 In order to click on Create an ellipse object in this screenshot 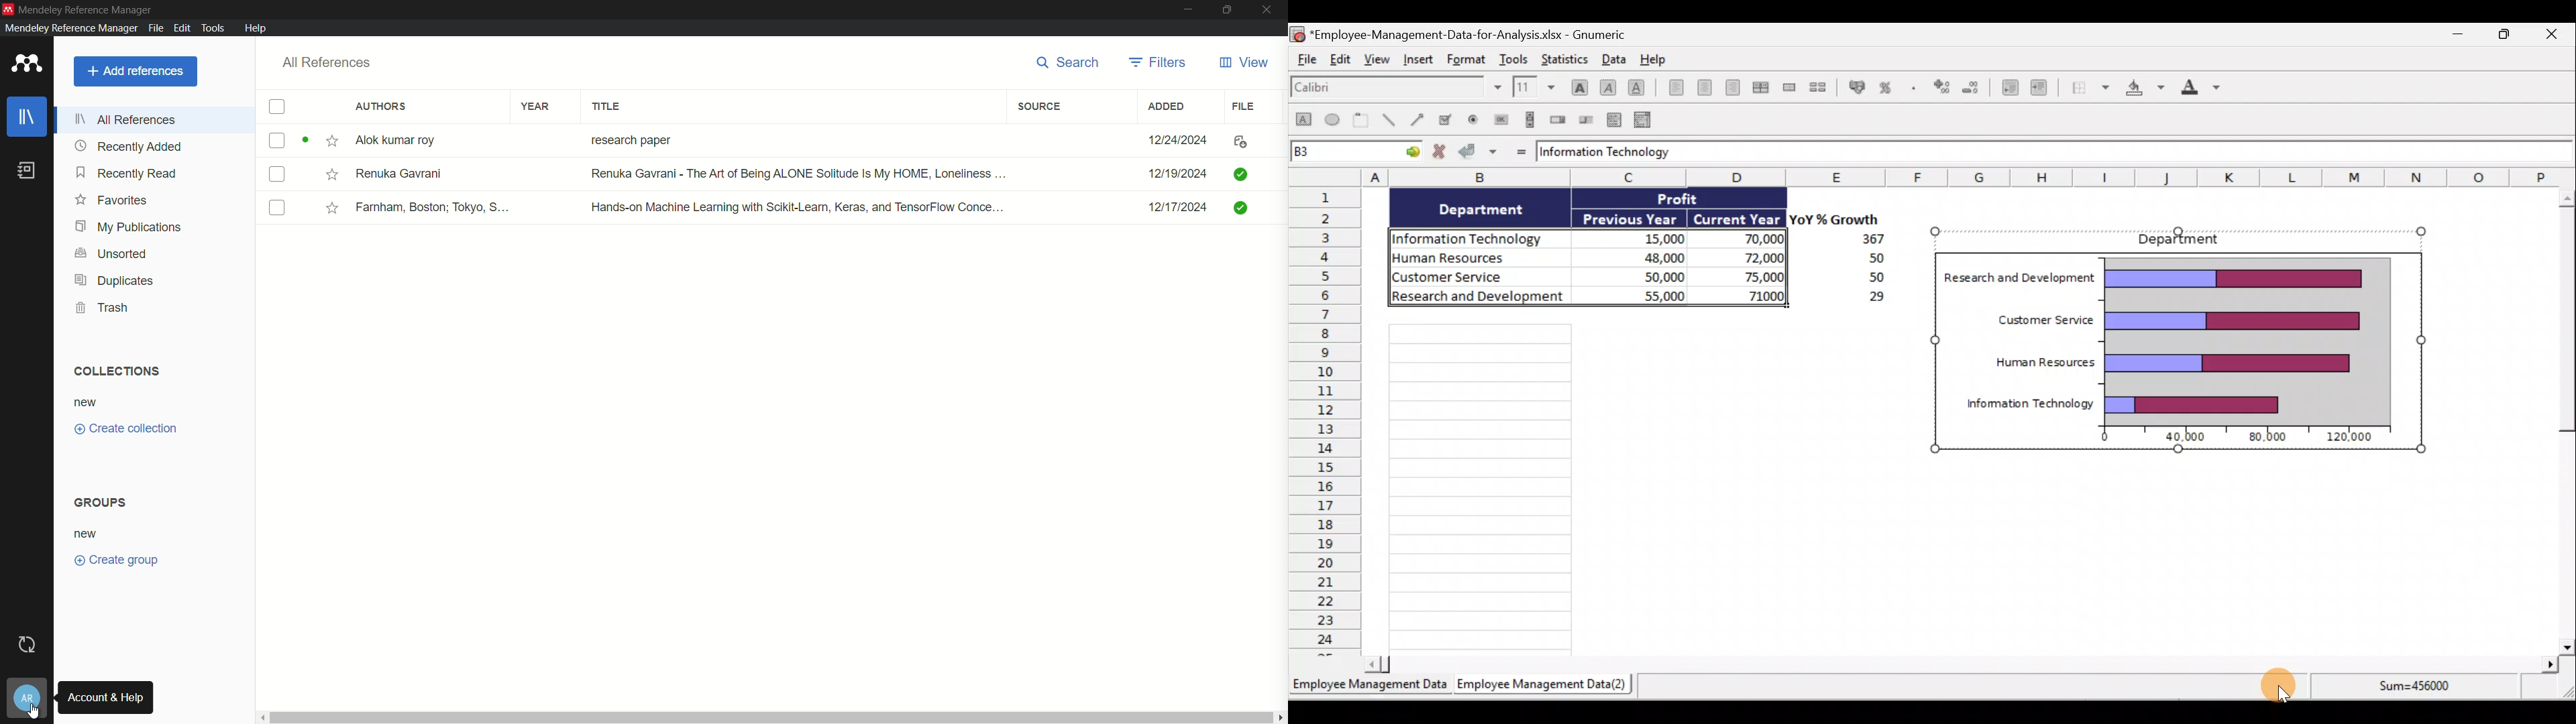, I will do `click(1334, 121)`.